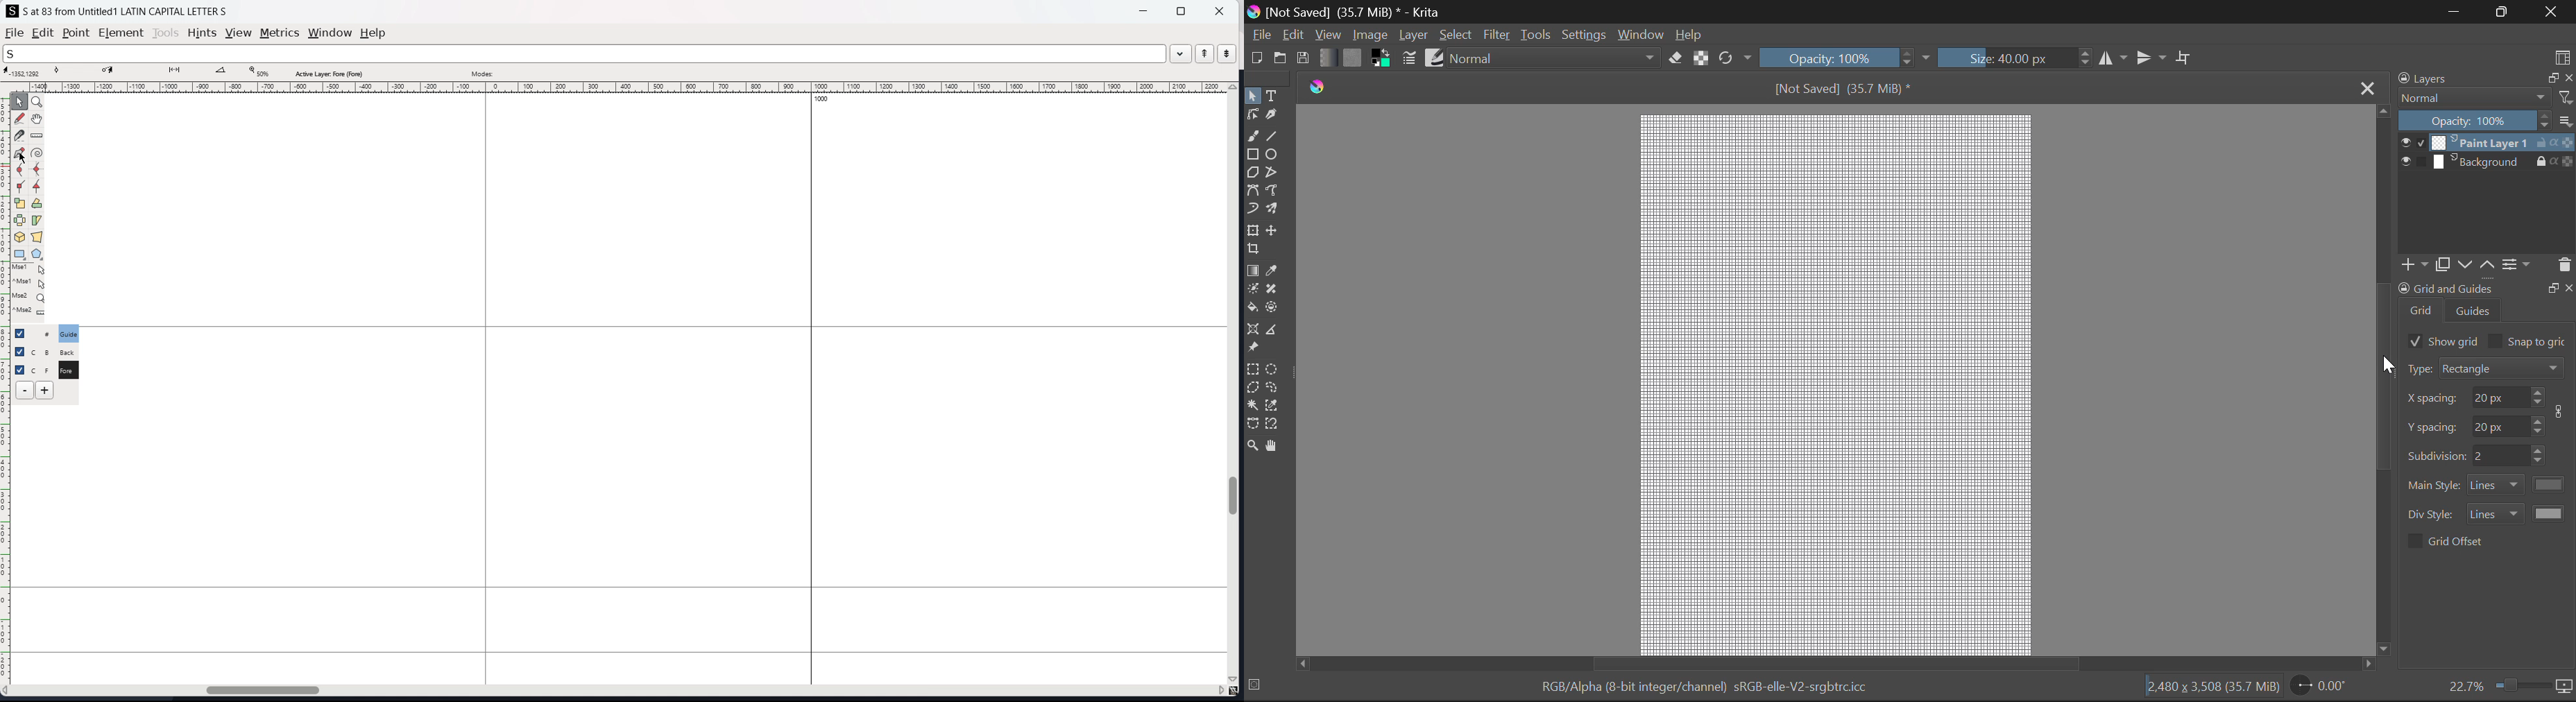  I want to click on Save, so click(1302, 55).